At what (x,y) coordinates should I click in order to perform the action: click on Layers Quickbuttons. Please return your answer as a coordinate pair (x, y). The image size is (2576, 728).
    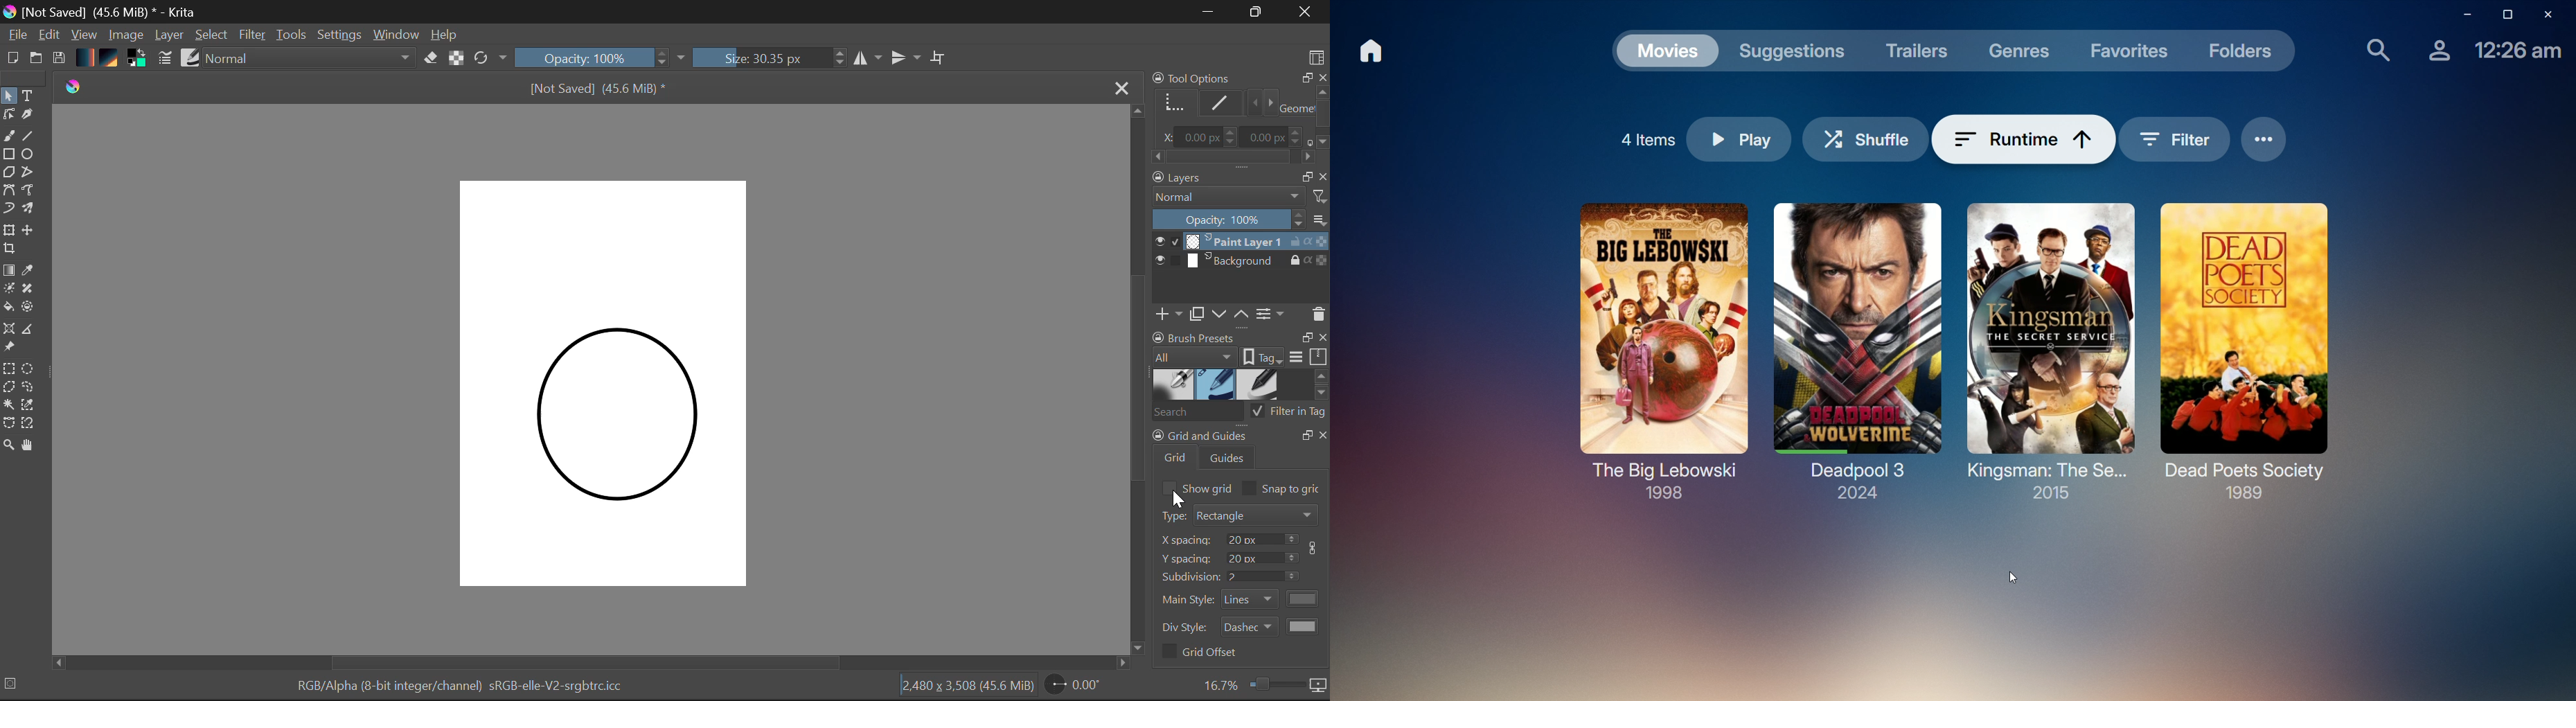
    Looking at the image, I should click on (1238, 315).